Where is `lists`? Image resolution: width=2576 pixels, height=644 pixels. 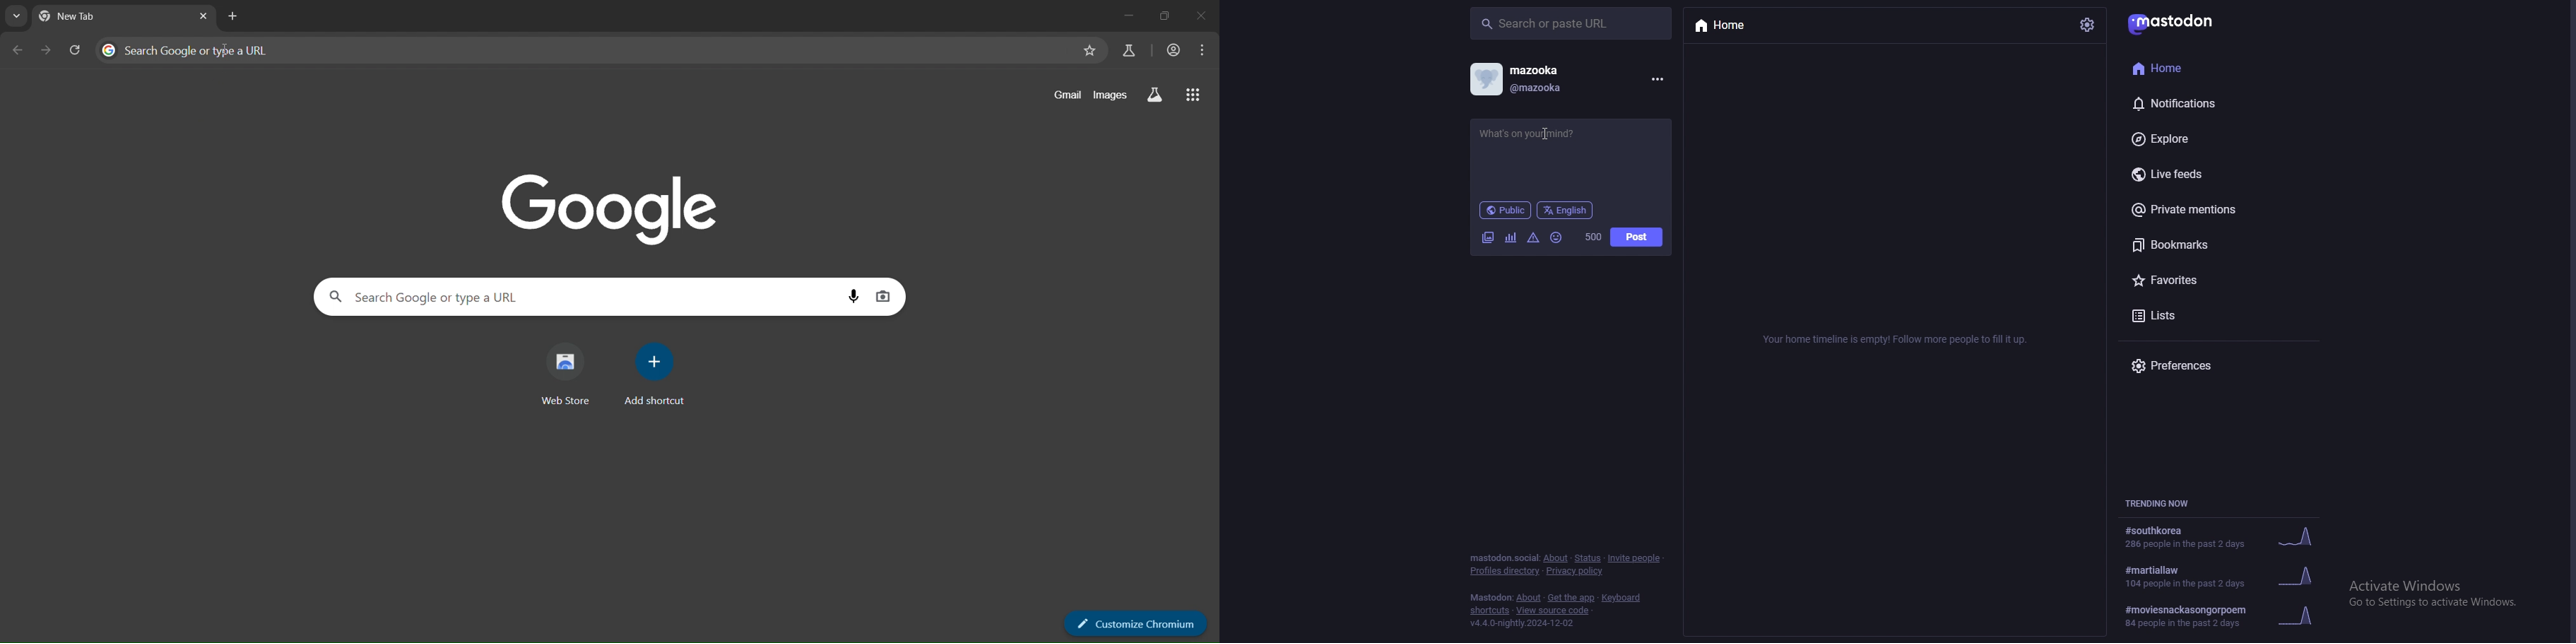 lists is located at coordinates (2211, 316).